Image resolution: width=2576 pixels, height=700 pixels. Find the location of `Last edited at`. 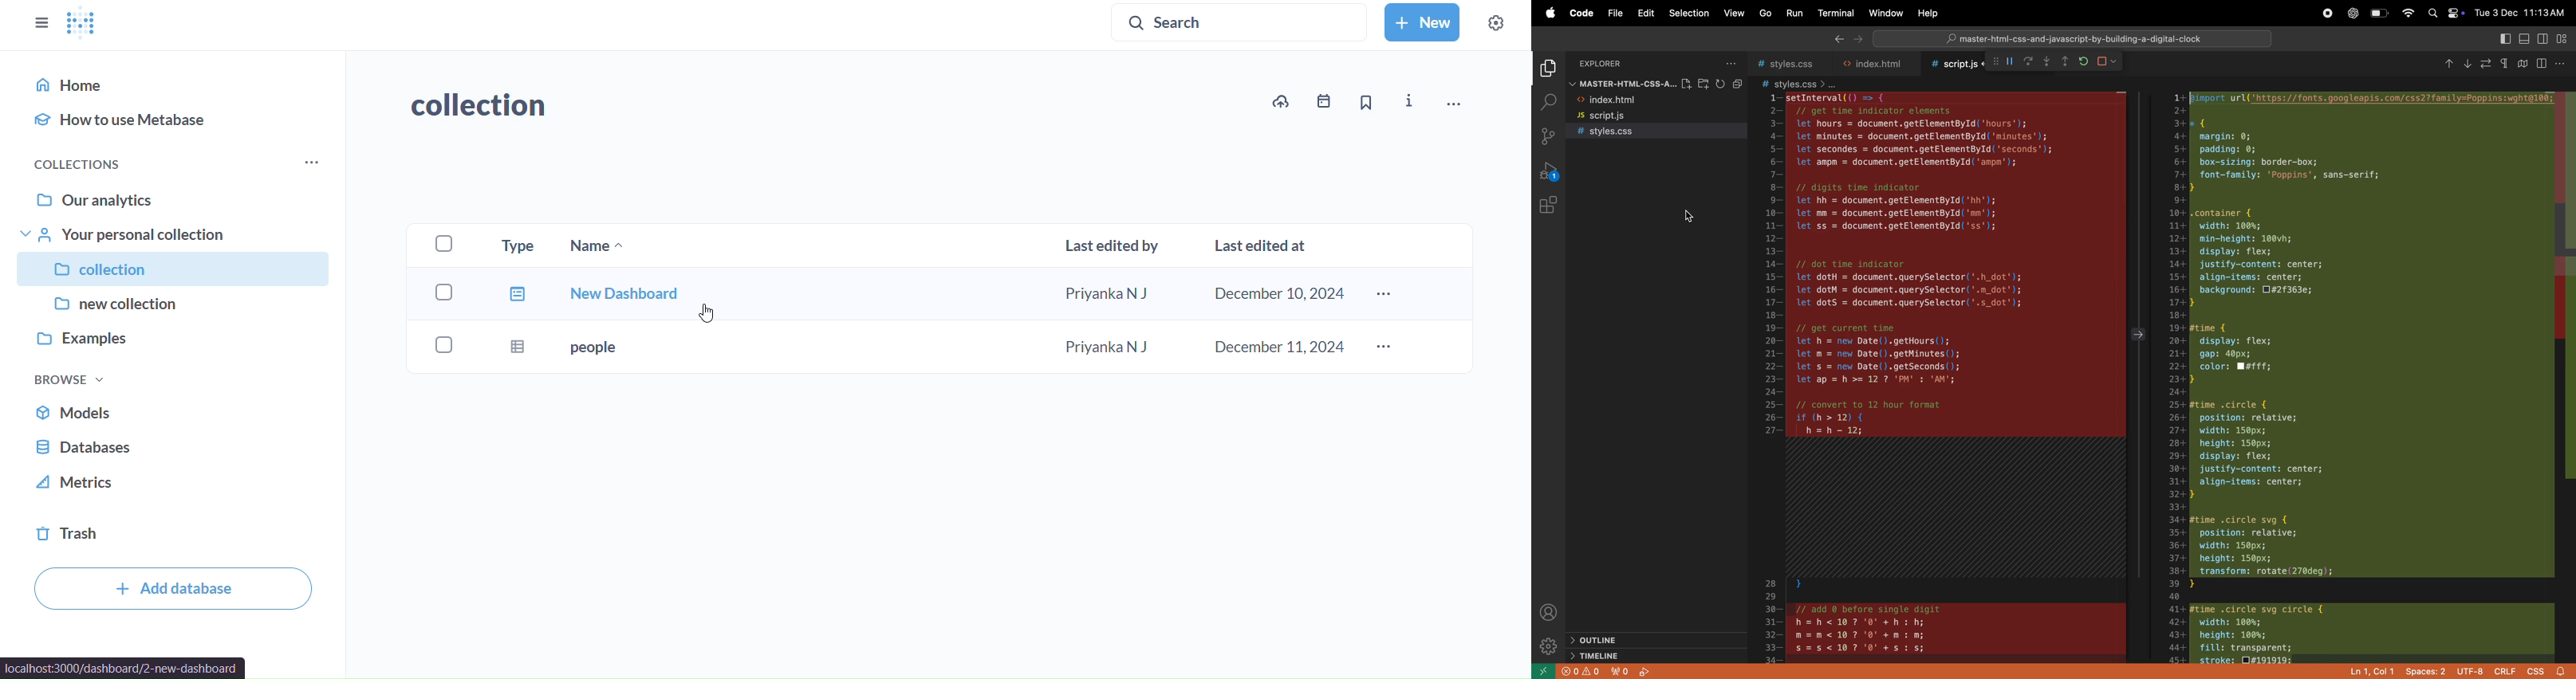

Last edited at is located at coordinates (1263, 247).